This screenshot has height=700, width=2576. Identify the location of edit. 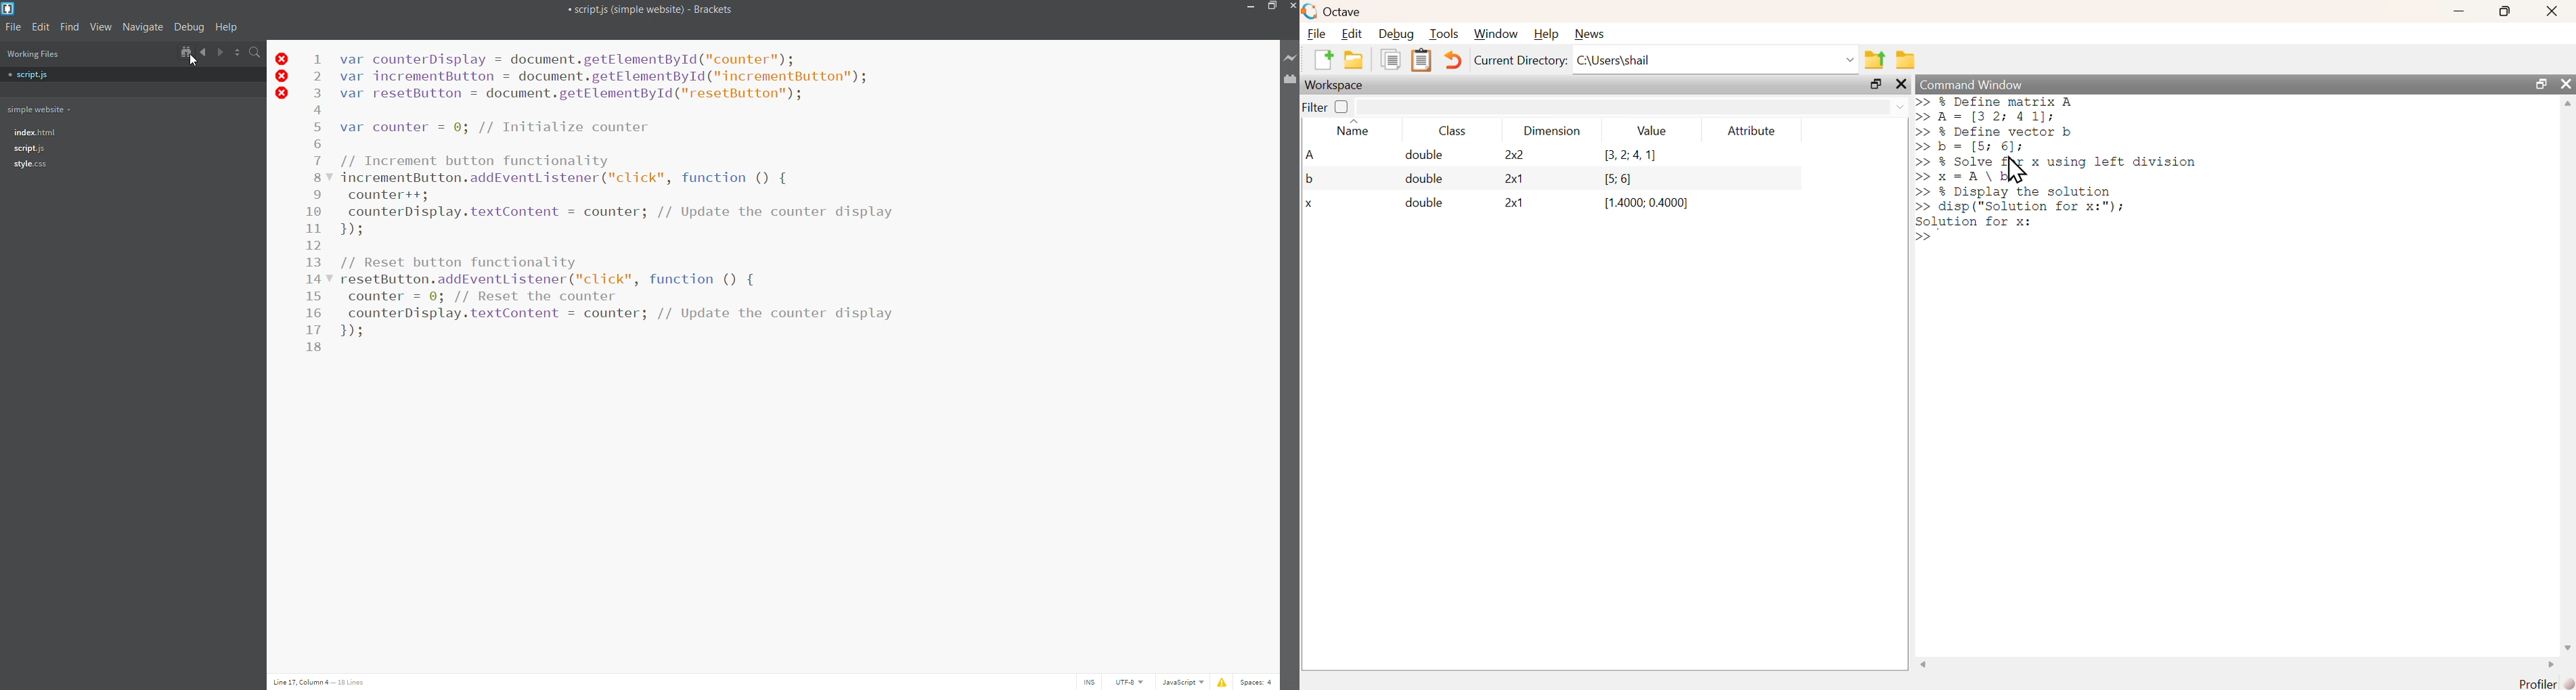
(41, 28).